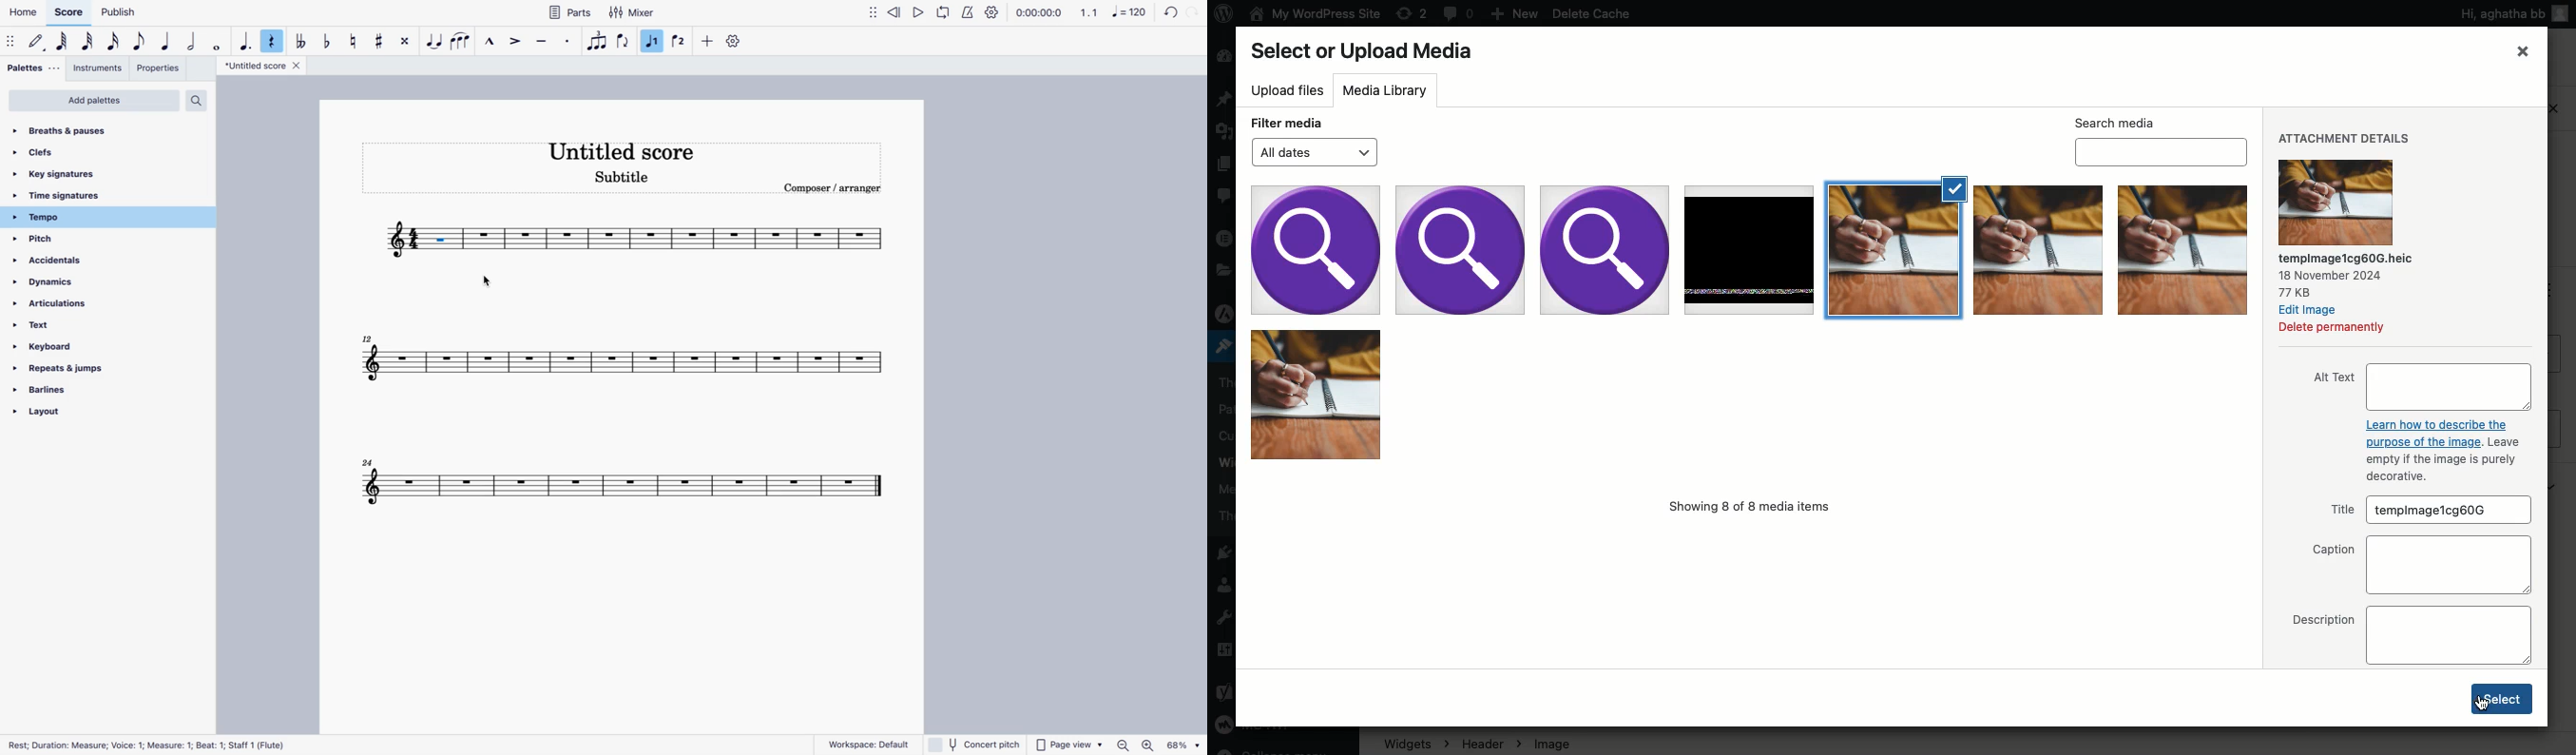 The width and height of the screenshot is (2576, 756). Describe the element at coordinates (1287, 91) in the screenshot. I see `Upload files` at that location.